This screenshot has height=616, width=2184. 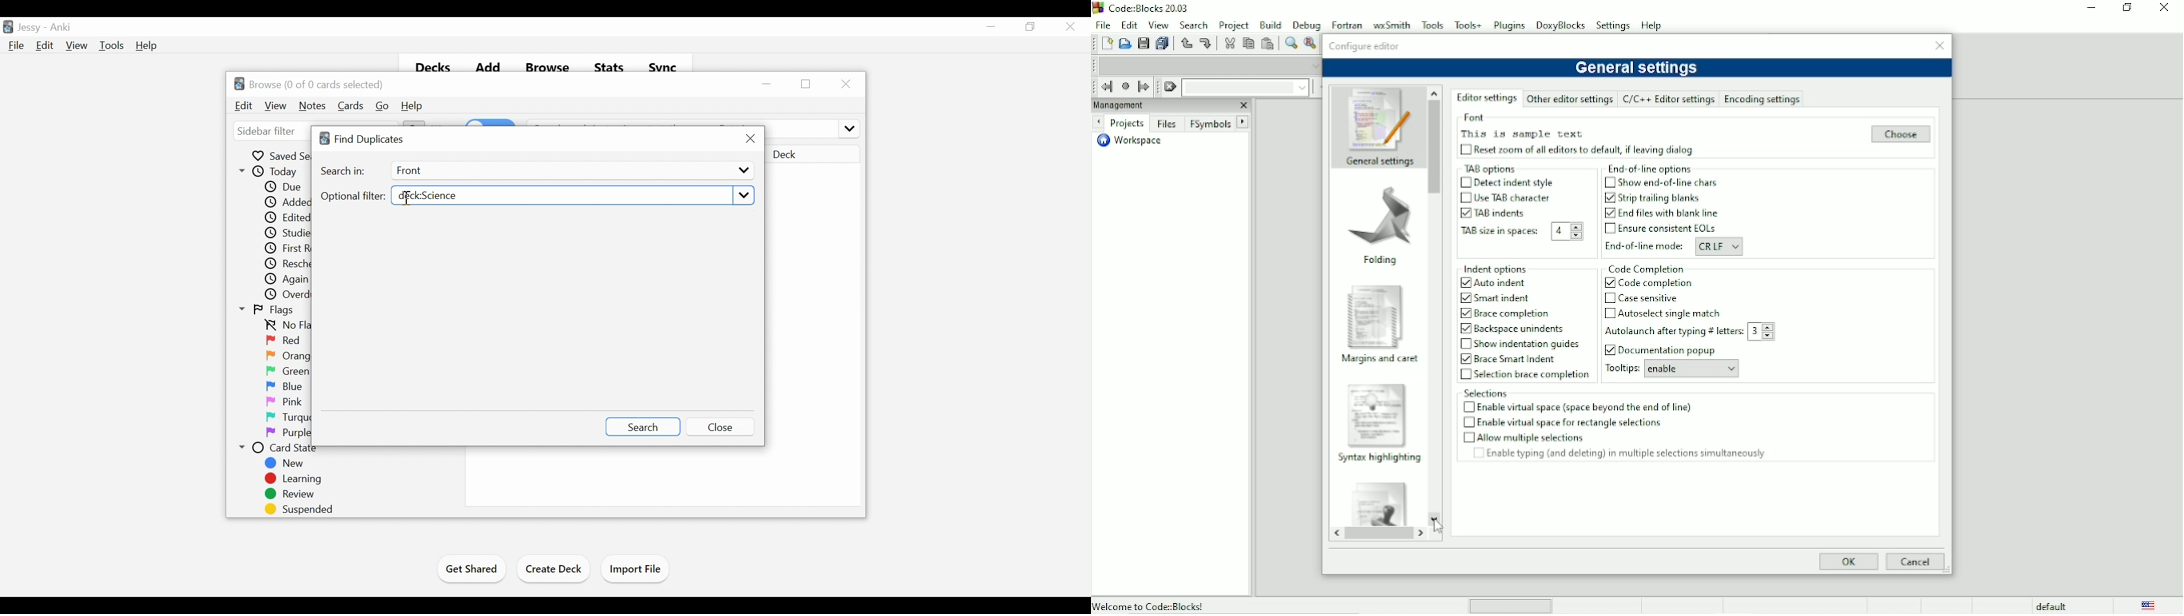 What do you see at coordinates (547, 64) in the screenshot?
I see `Browse` at bounding box center [547, 64].